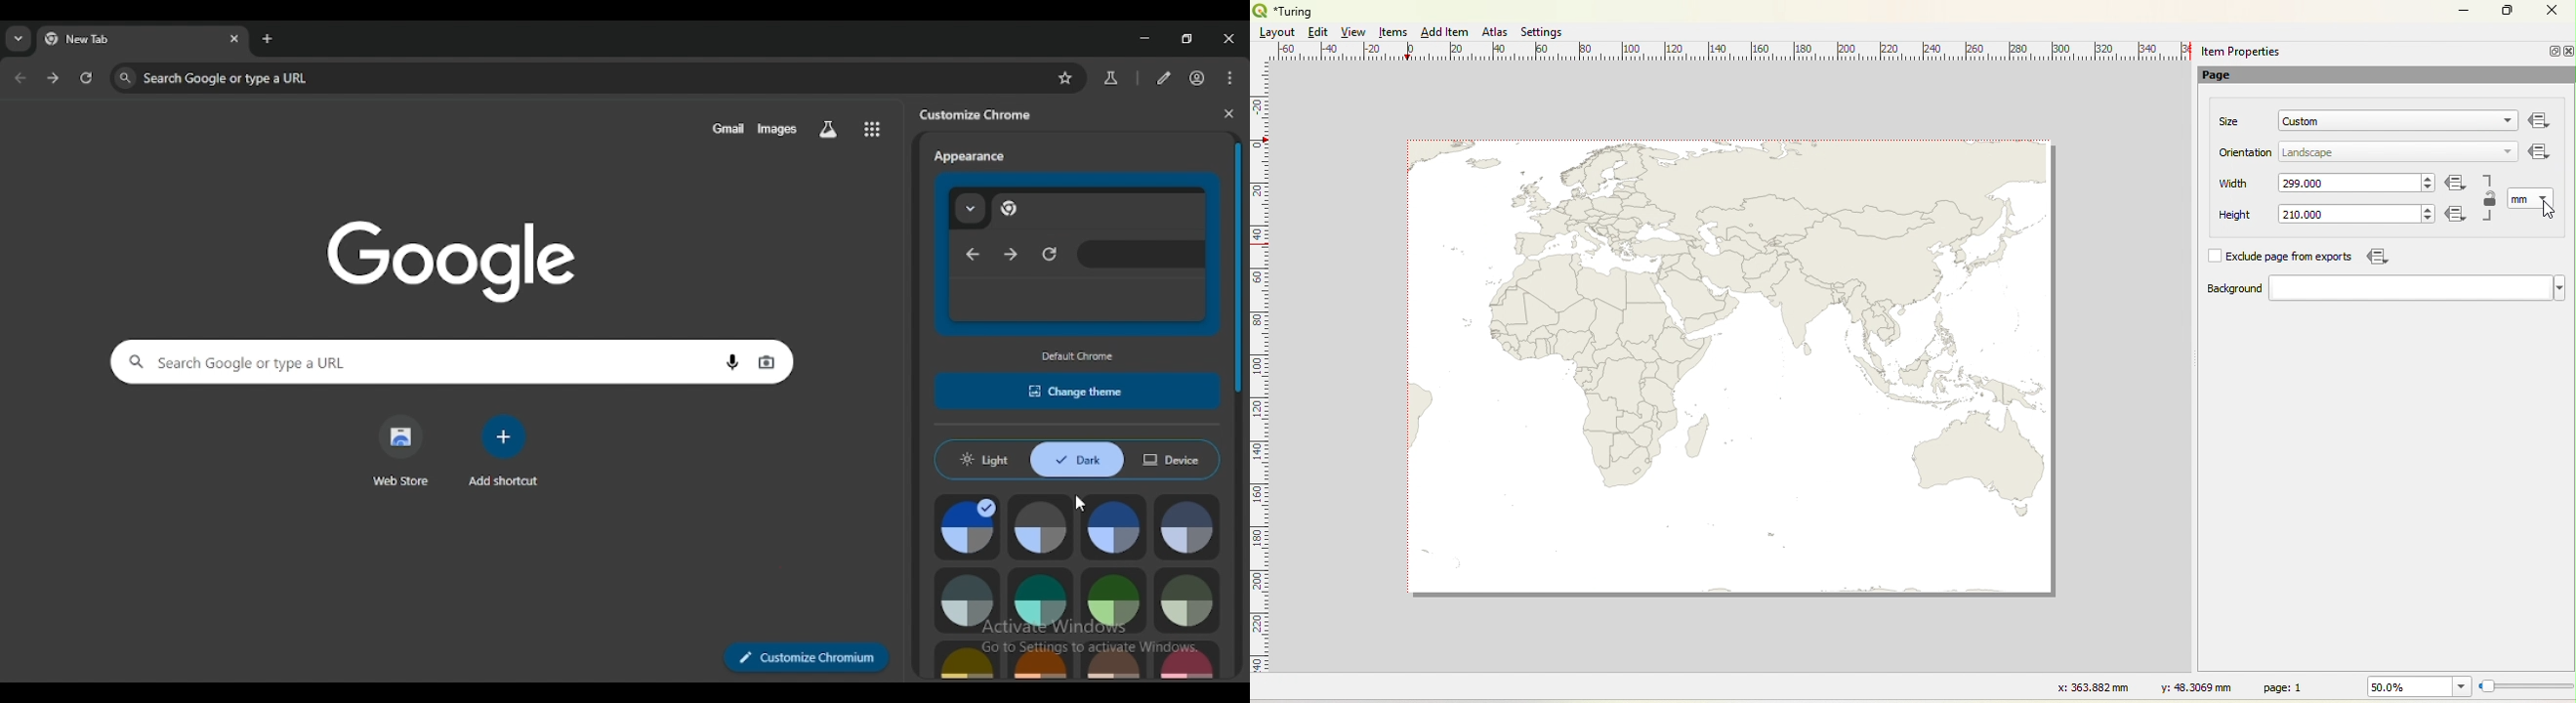  Describe the element at coordinates (2428, 188) in the screenshot. I see `decrease` at that location.